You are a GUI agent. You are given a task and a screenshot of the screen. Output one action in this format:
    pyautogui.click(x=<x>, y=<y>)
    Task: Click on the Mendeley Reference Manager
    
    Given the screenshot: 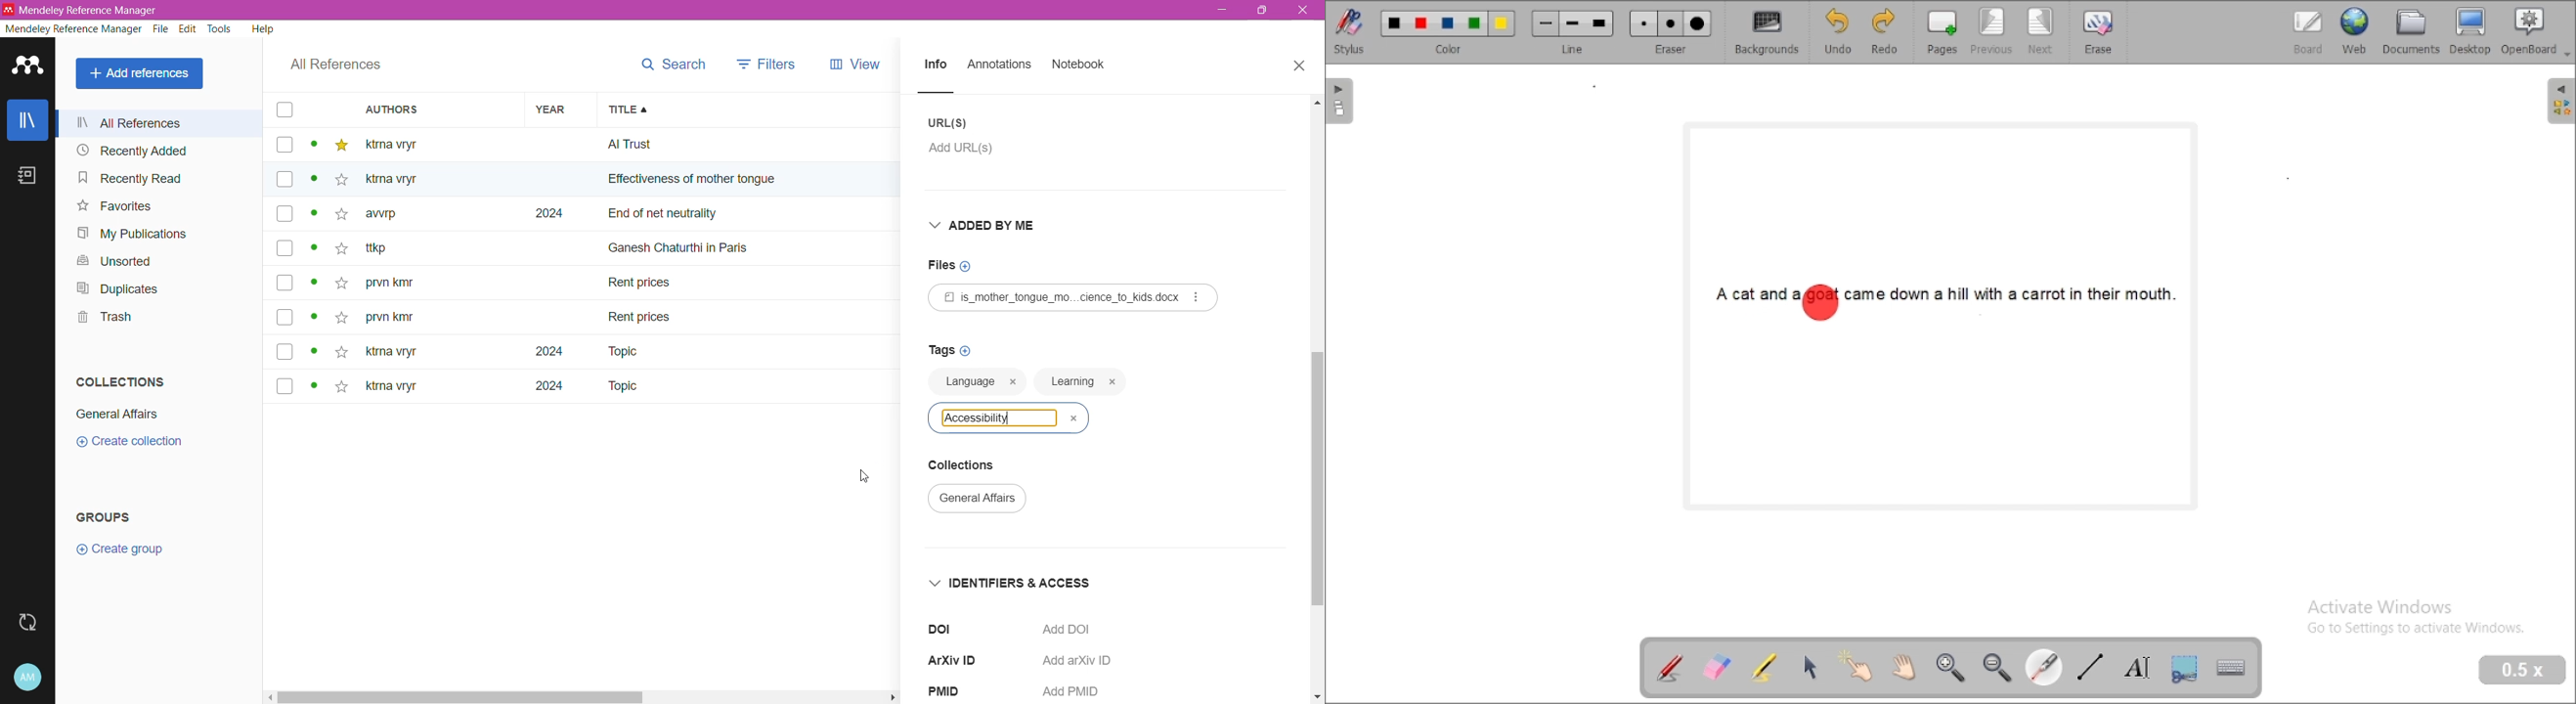 What is the action you would take?
    pyautogui.click(x=73, y=29)
    